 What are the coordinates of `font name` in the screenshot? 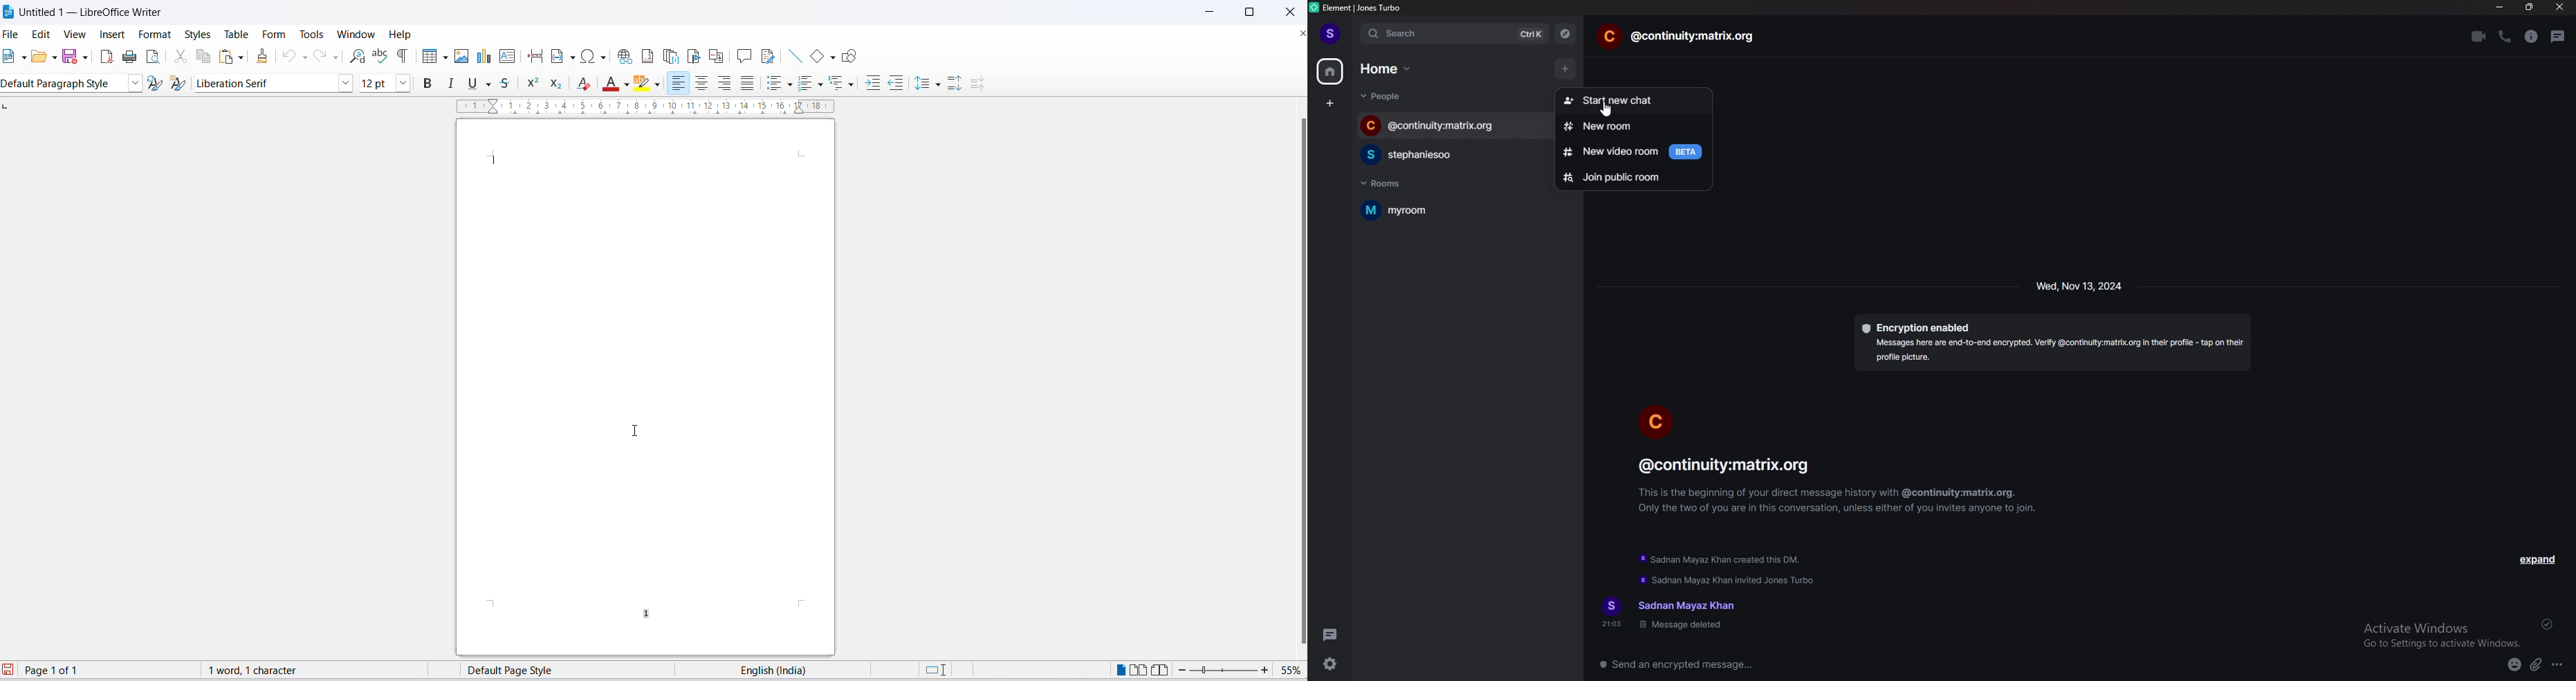 It's located at (264, 85).